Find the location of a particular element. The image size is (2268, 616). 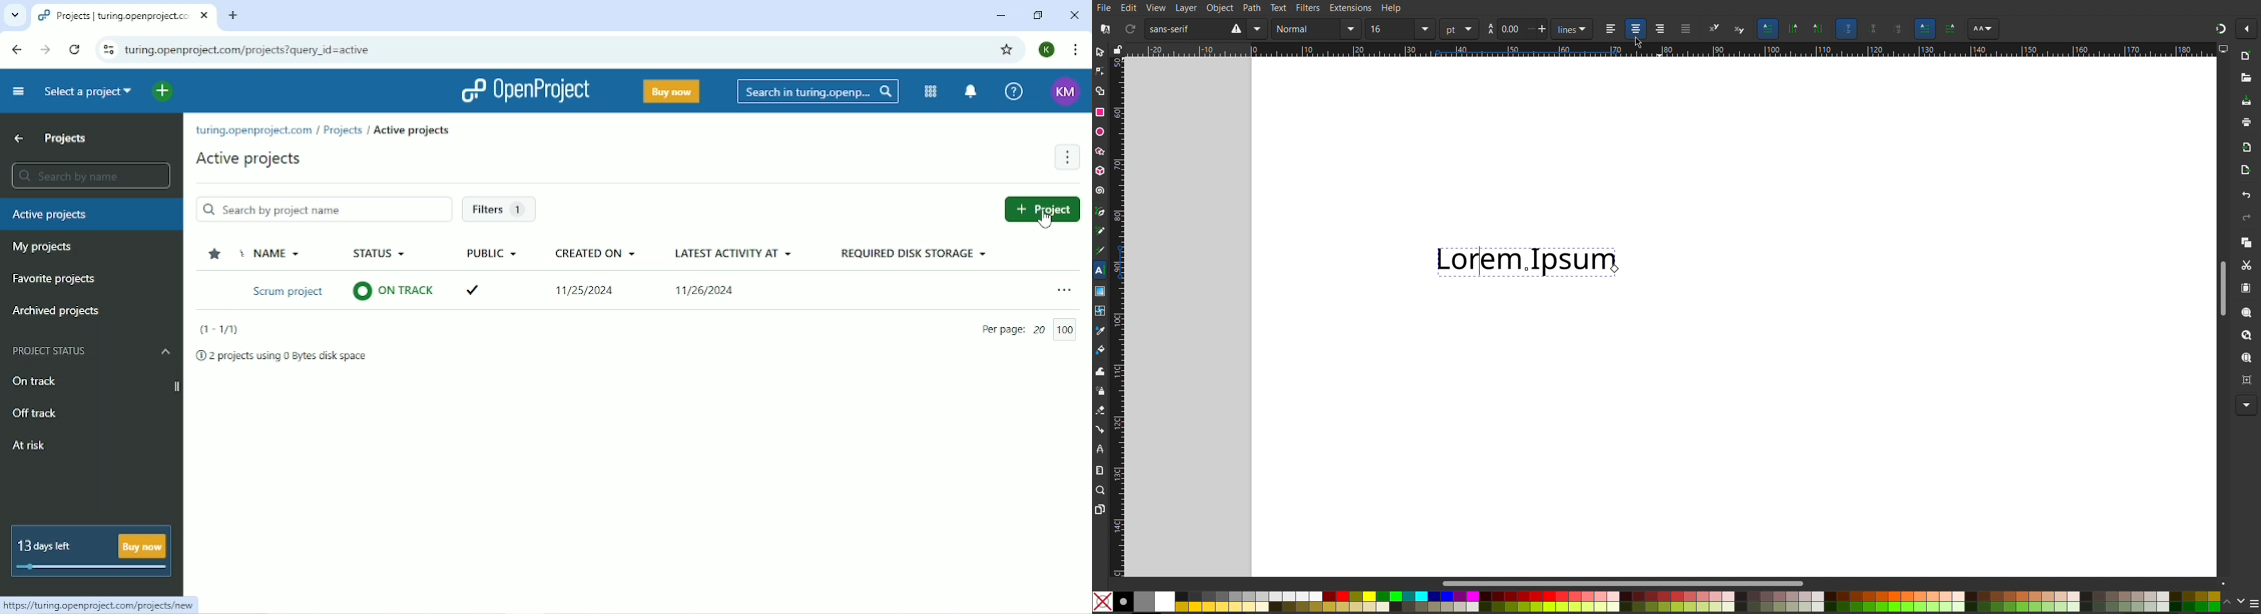

Open quick add menu is located at coordinates (162, 92).